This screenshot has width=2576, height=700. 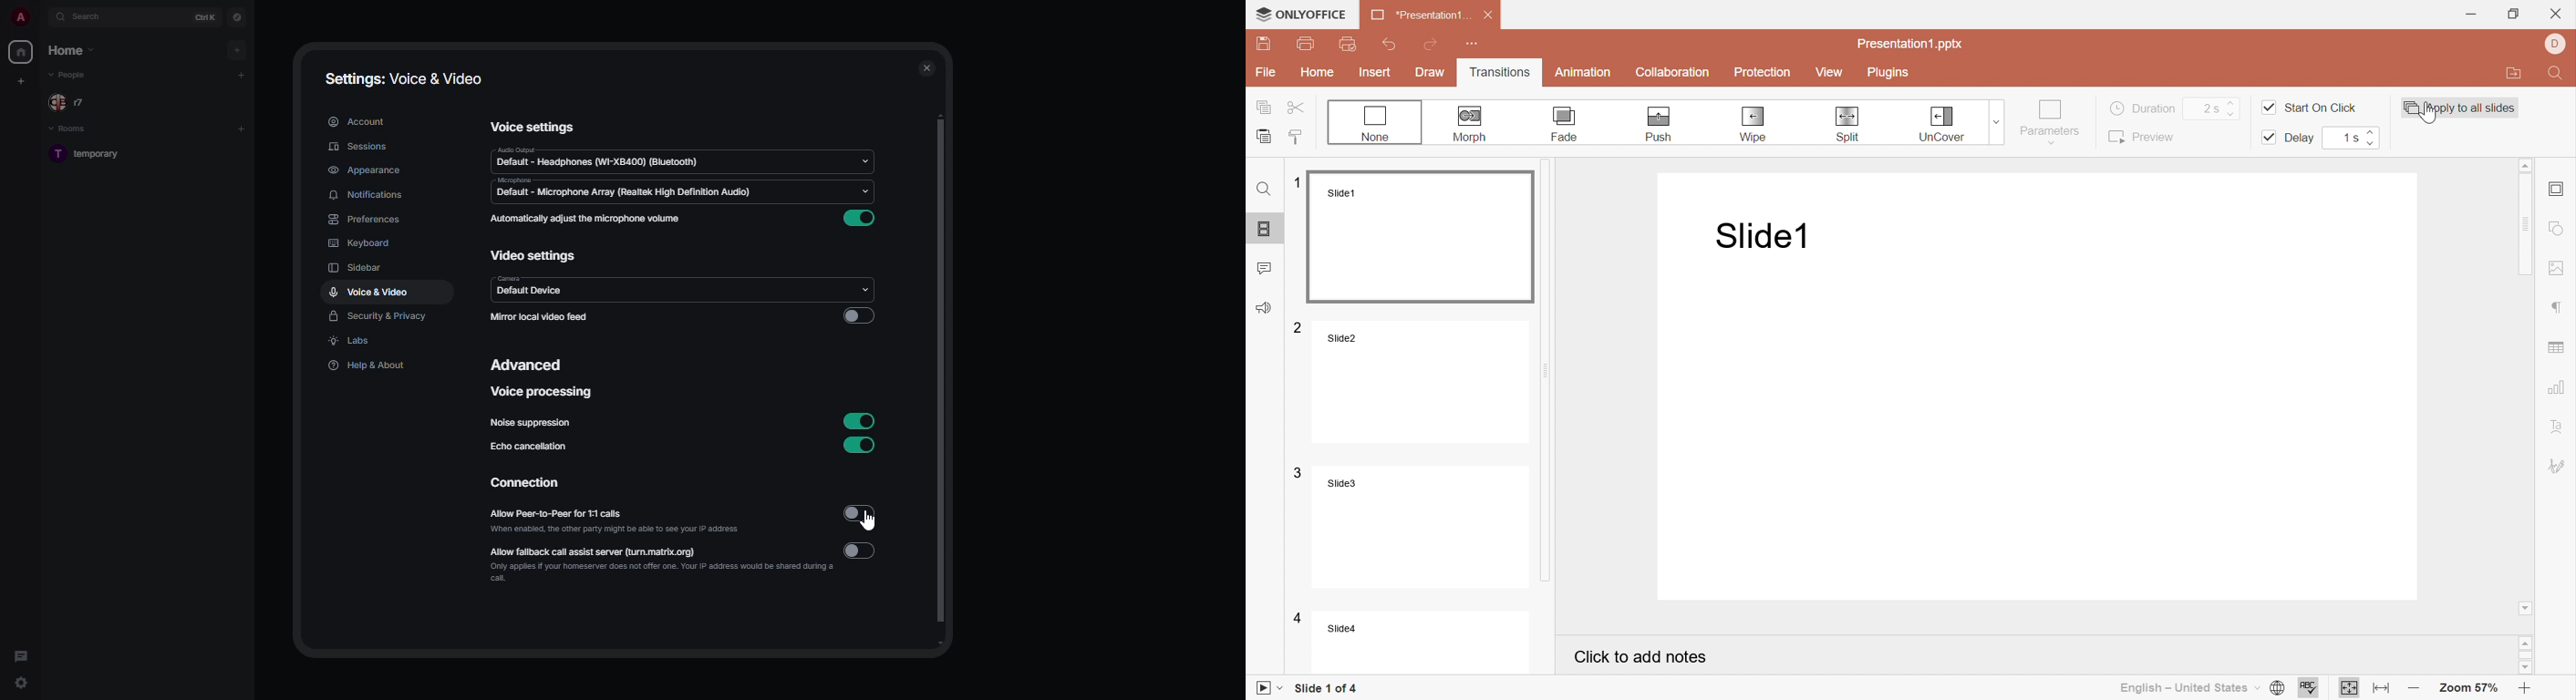 I want to click on drop down, so click(x=864, y=157).